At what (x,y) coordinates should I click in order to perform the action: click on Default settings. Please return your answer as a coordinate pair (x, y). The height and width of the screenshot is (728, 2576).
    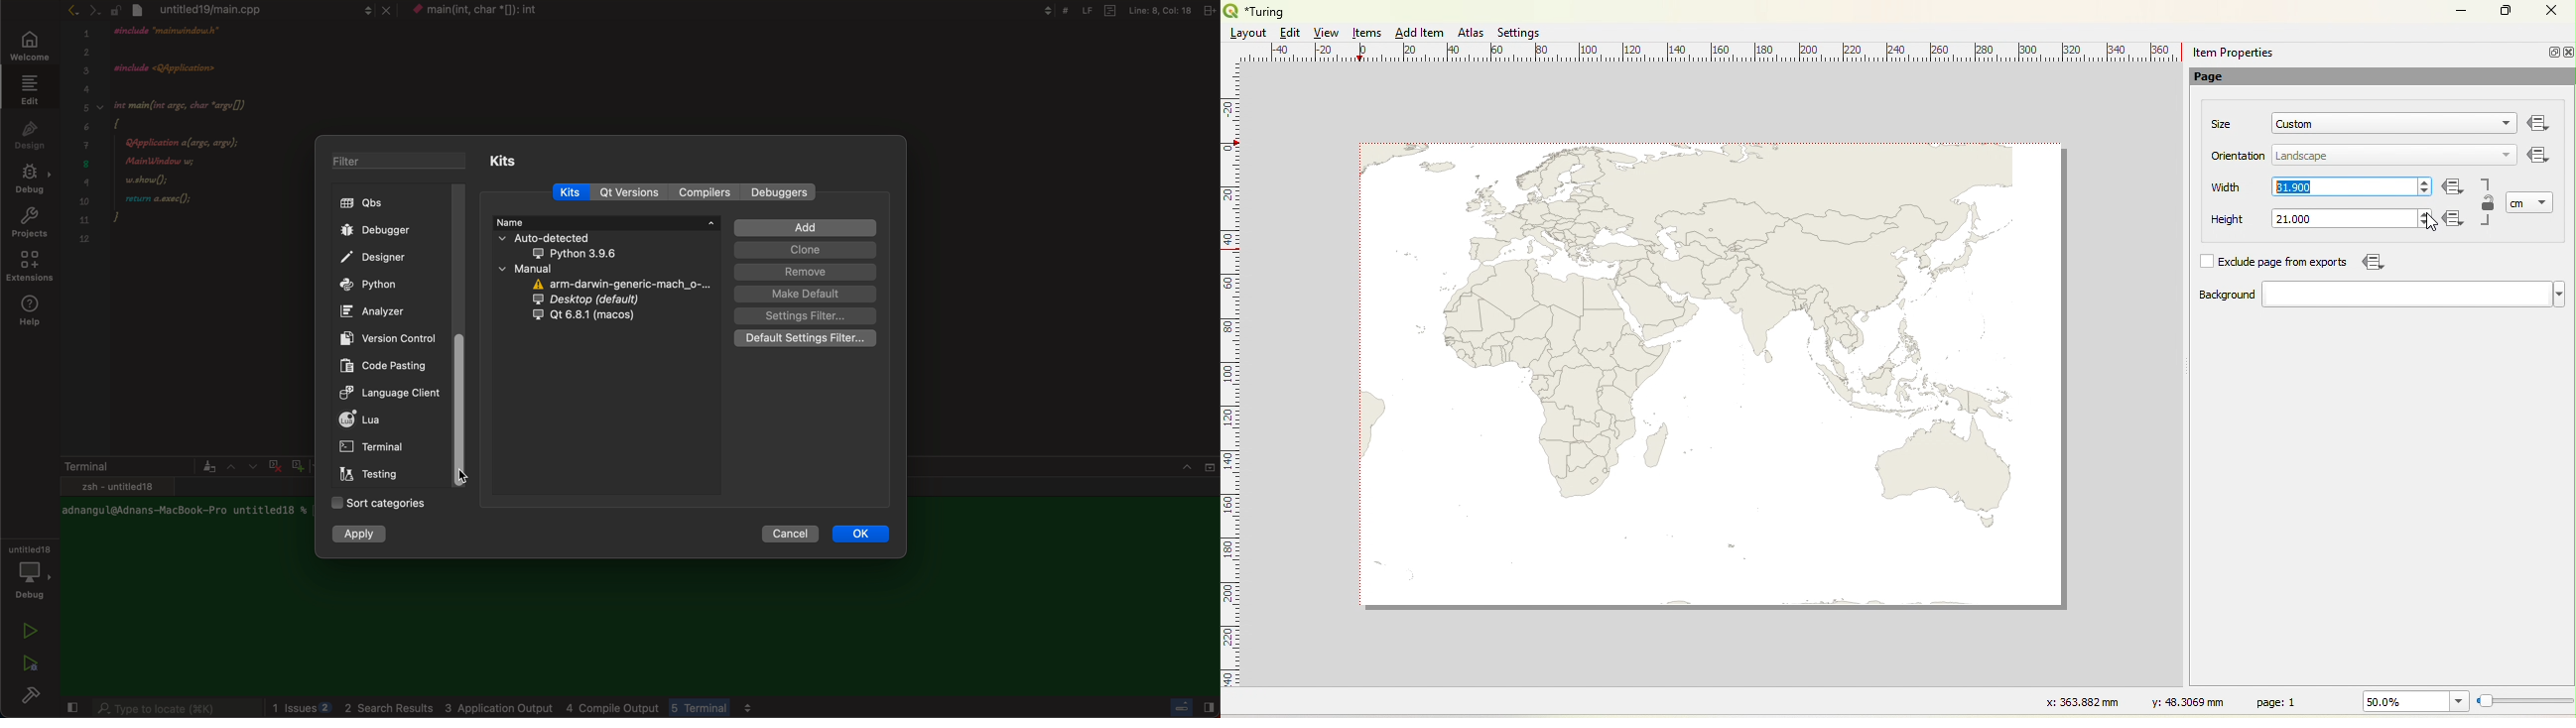
    Looking at the image, I should click on (808, 339).